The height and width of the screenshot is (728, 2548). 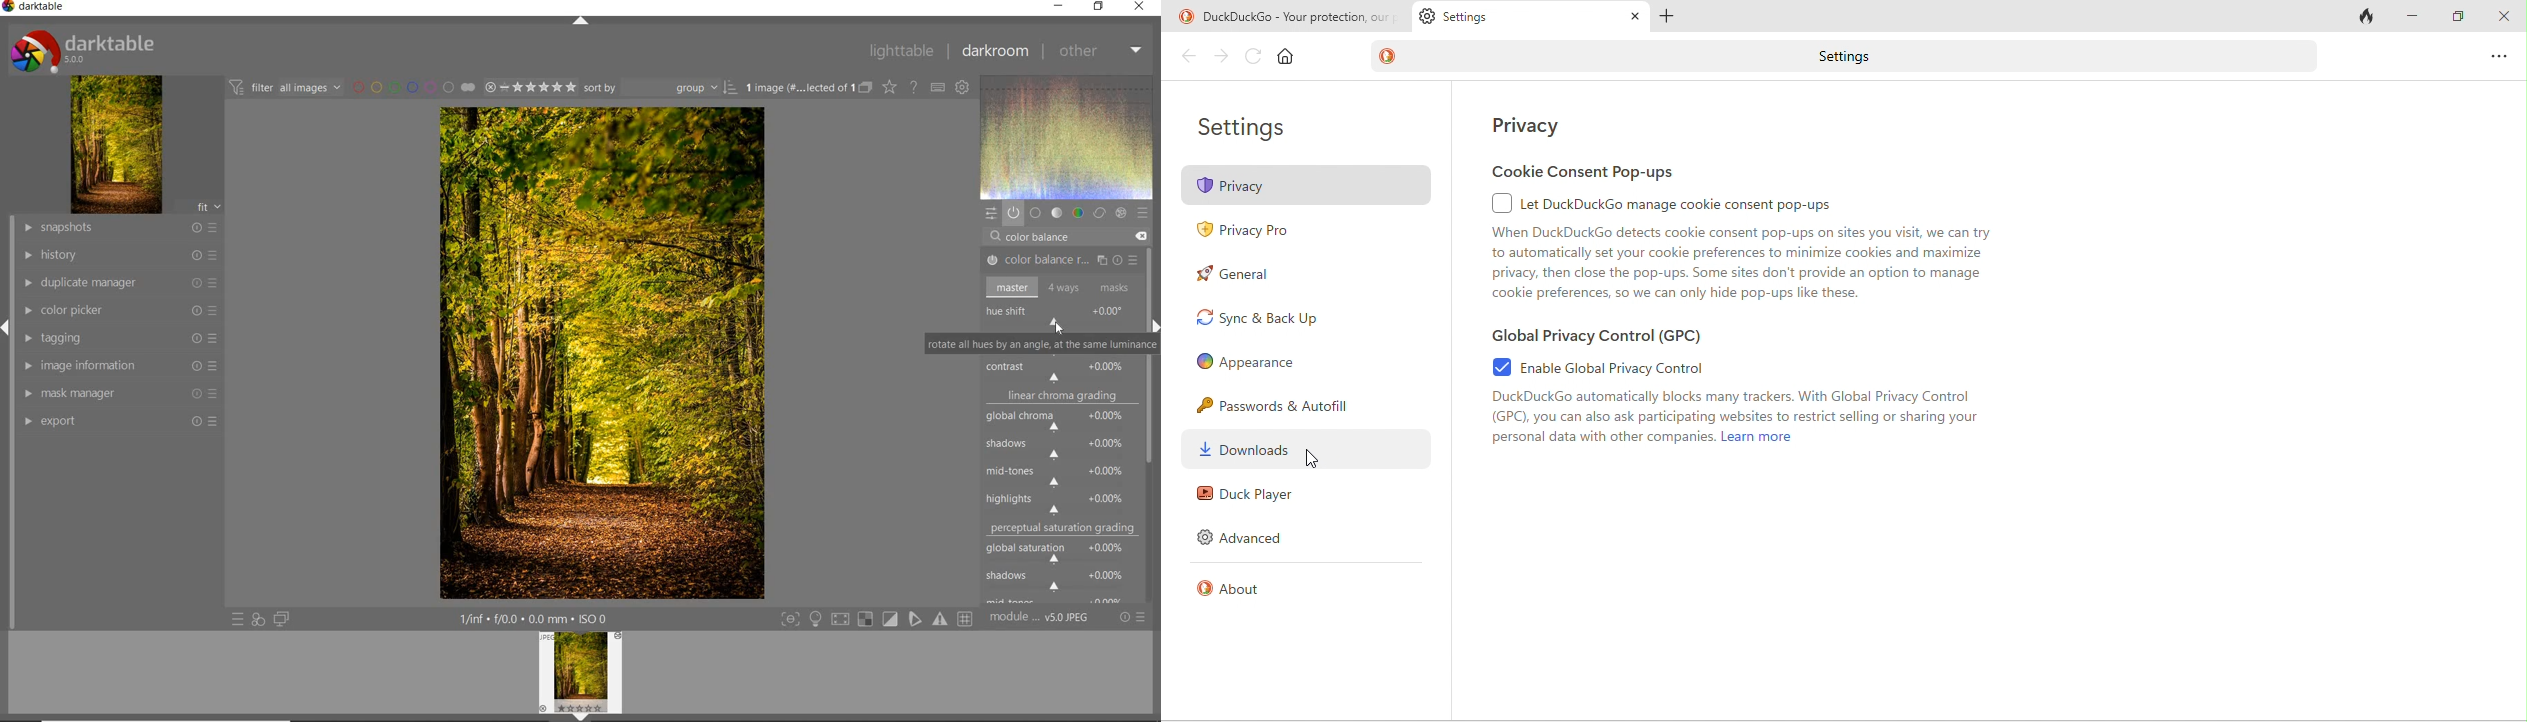 I want to click on master, so click(x=1059, y=287).